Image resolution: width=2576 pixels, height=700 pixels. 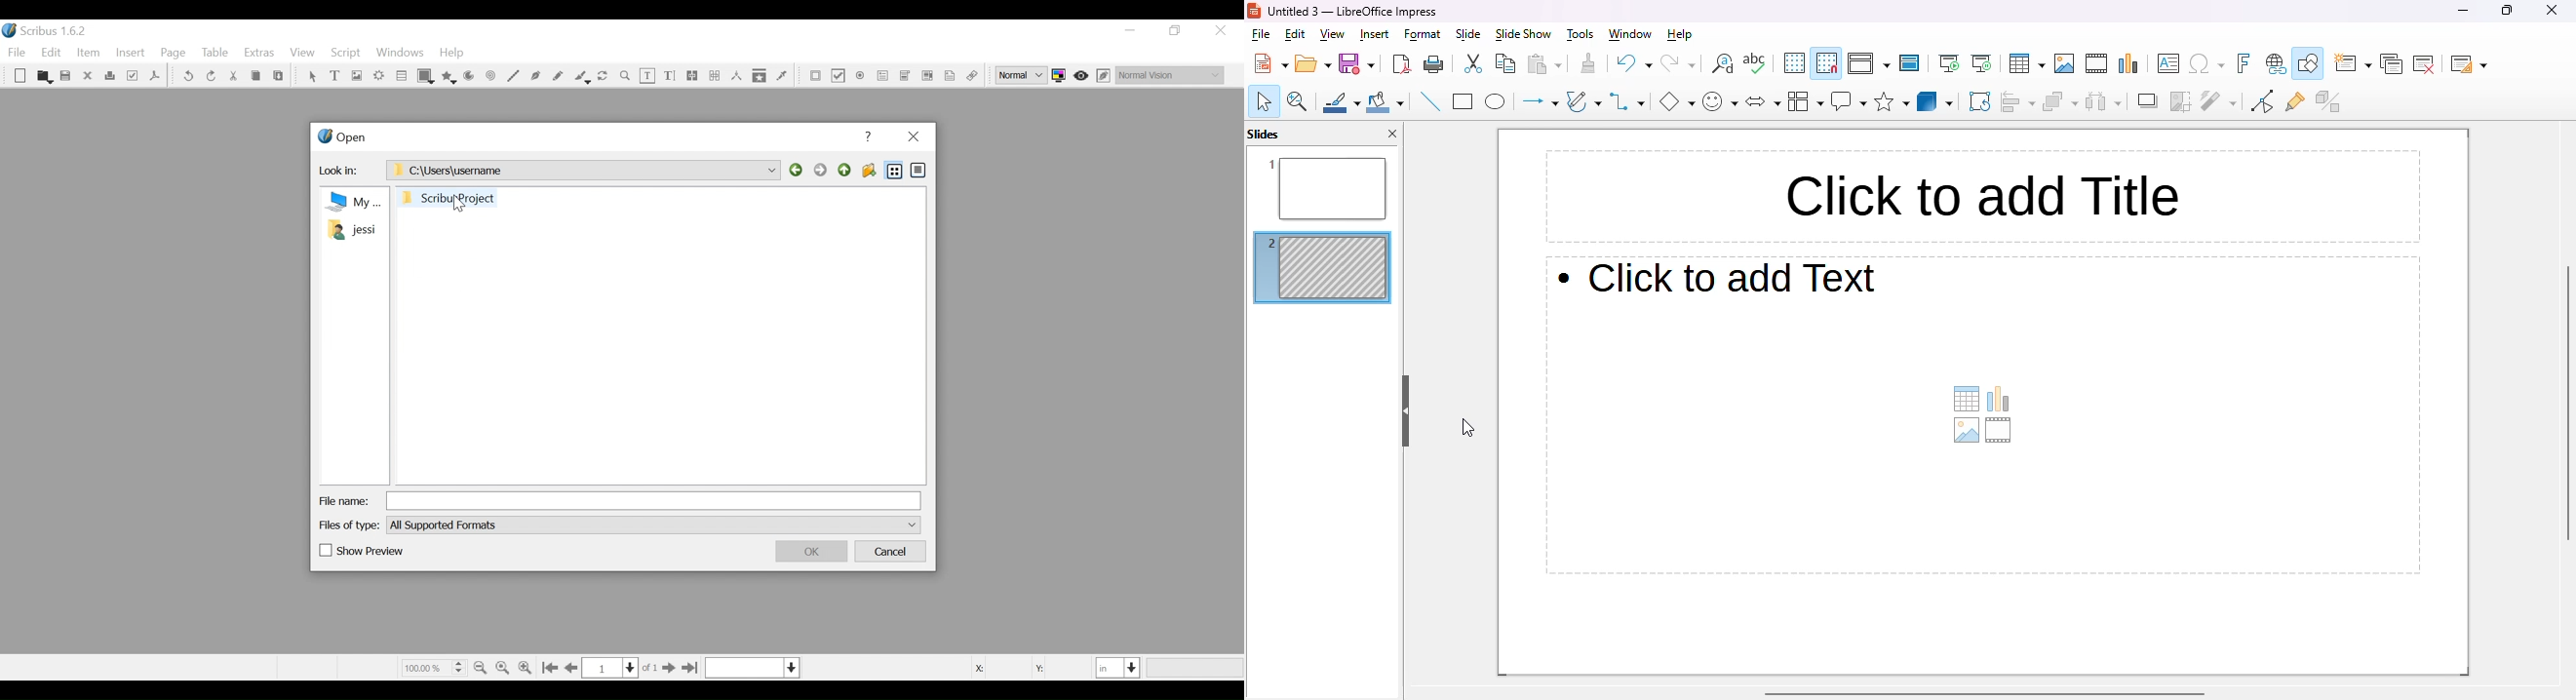 What do you see at coordinates (1298, 102) in the screenshot?
I see `zoom & pan` at bounding box center [1298, 102].